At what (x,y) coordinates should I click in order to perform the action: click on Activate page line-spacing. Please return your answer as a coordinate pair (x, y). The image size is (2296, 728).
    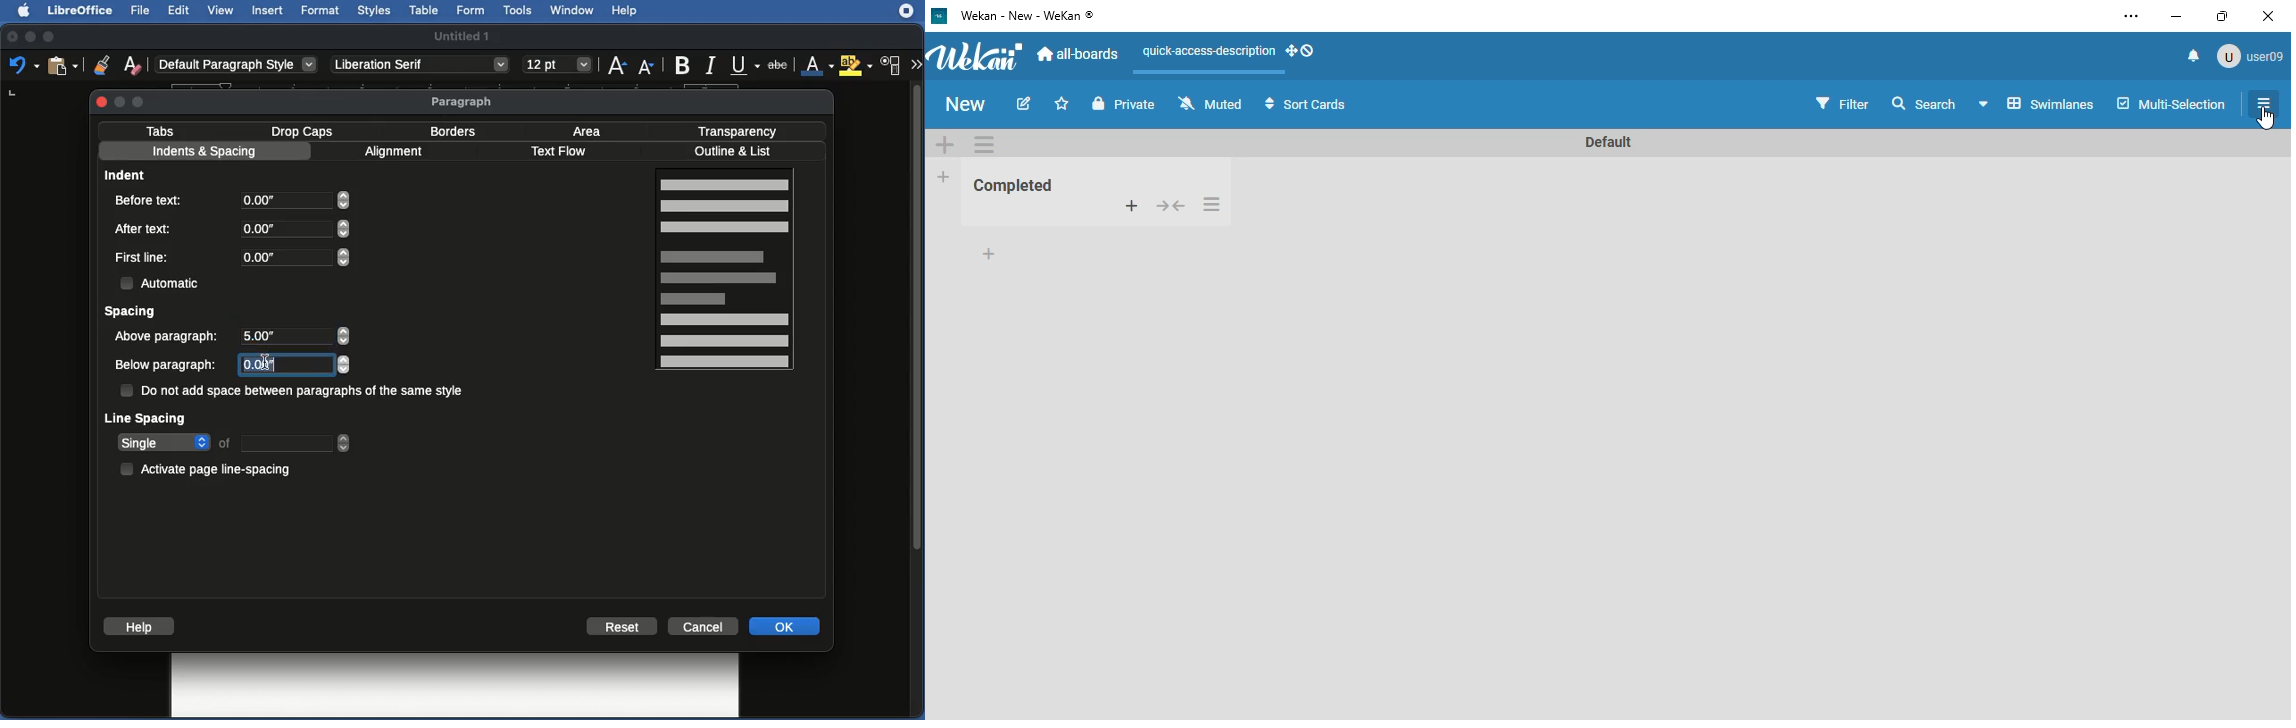
    Looking at the image, I should click on (209, 466).